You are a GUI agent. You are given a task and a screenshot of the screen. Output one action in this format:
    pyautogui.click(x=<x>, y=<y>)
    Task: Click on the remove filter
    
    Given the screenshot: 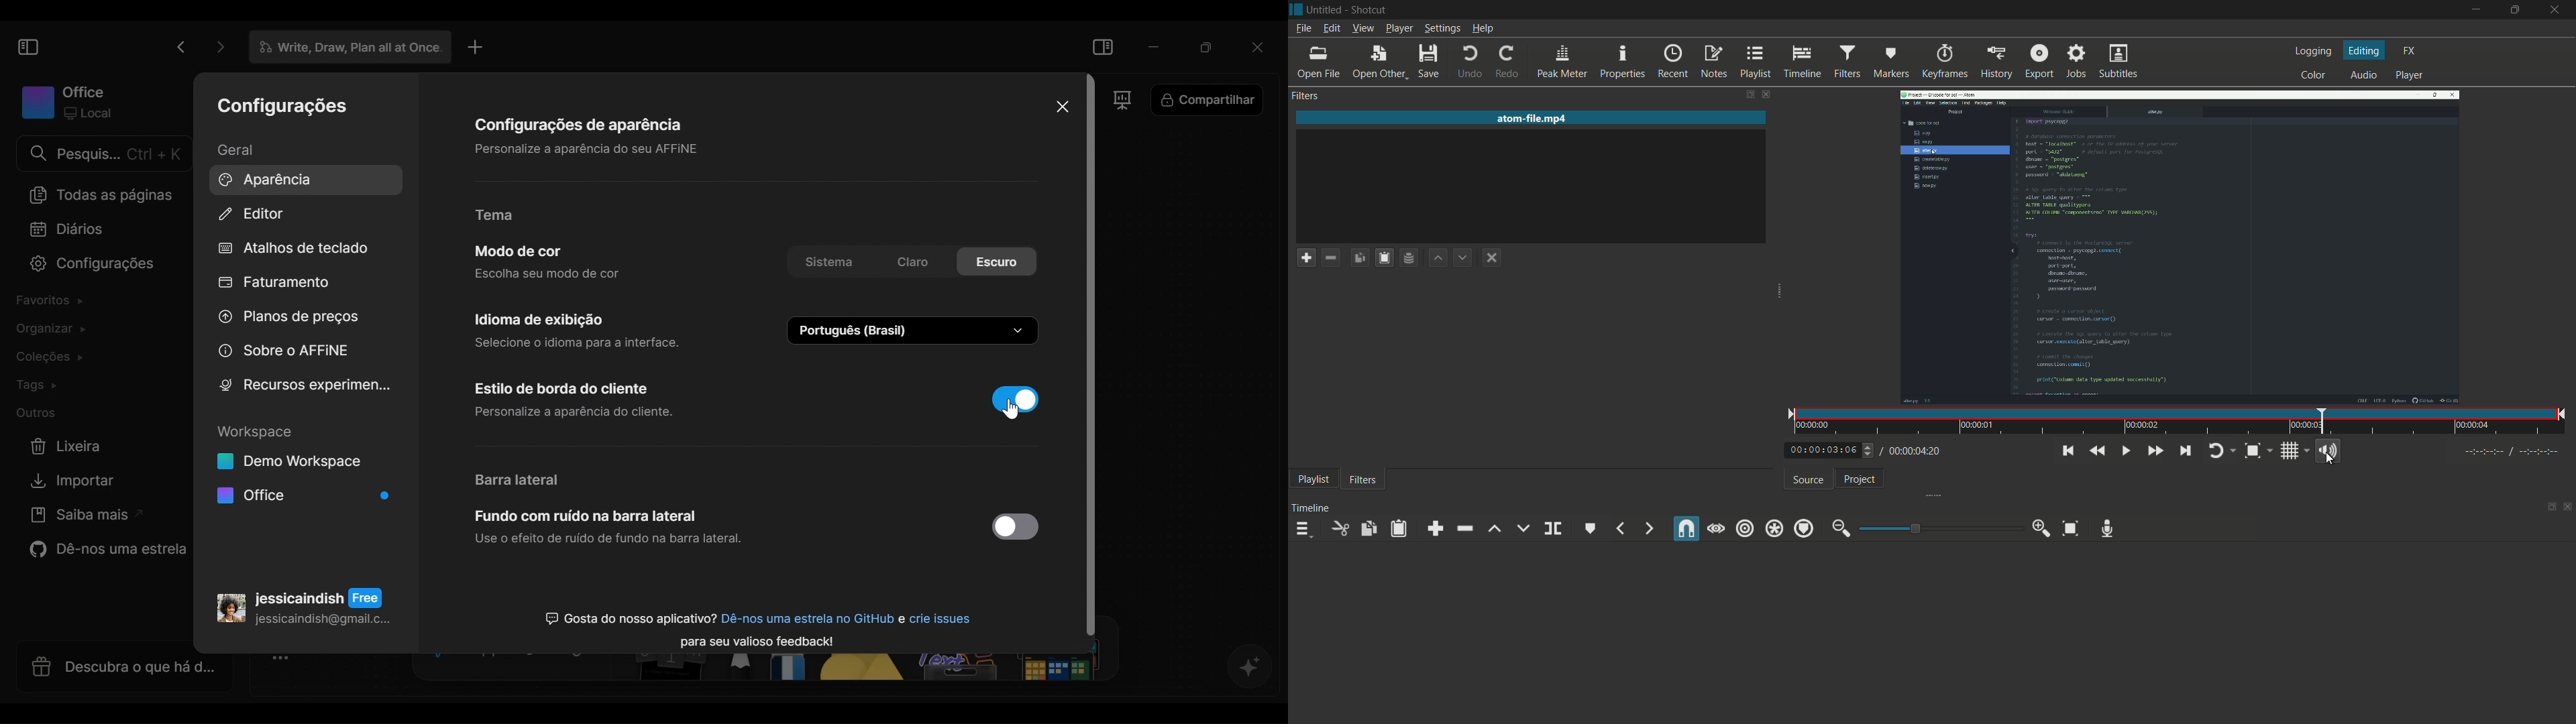 What is the action you would take?
    pyautogui.click(x=1330, y=258)
    